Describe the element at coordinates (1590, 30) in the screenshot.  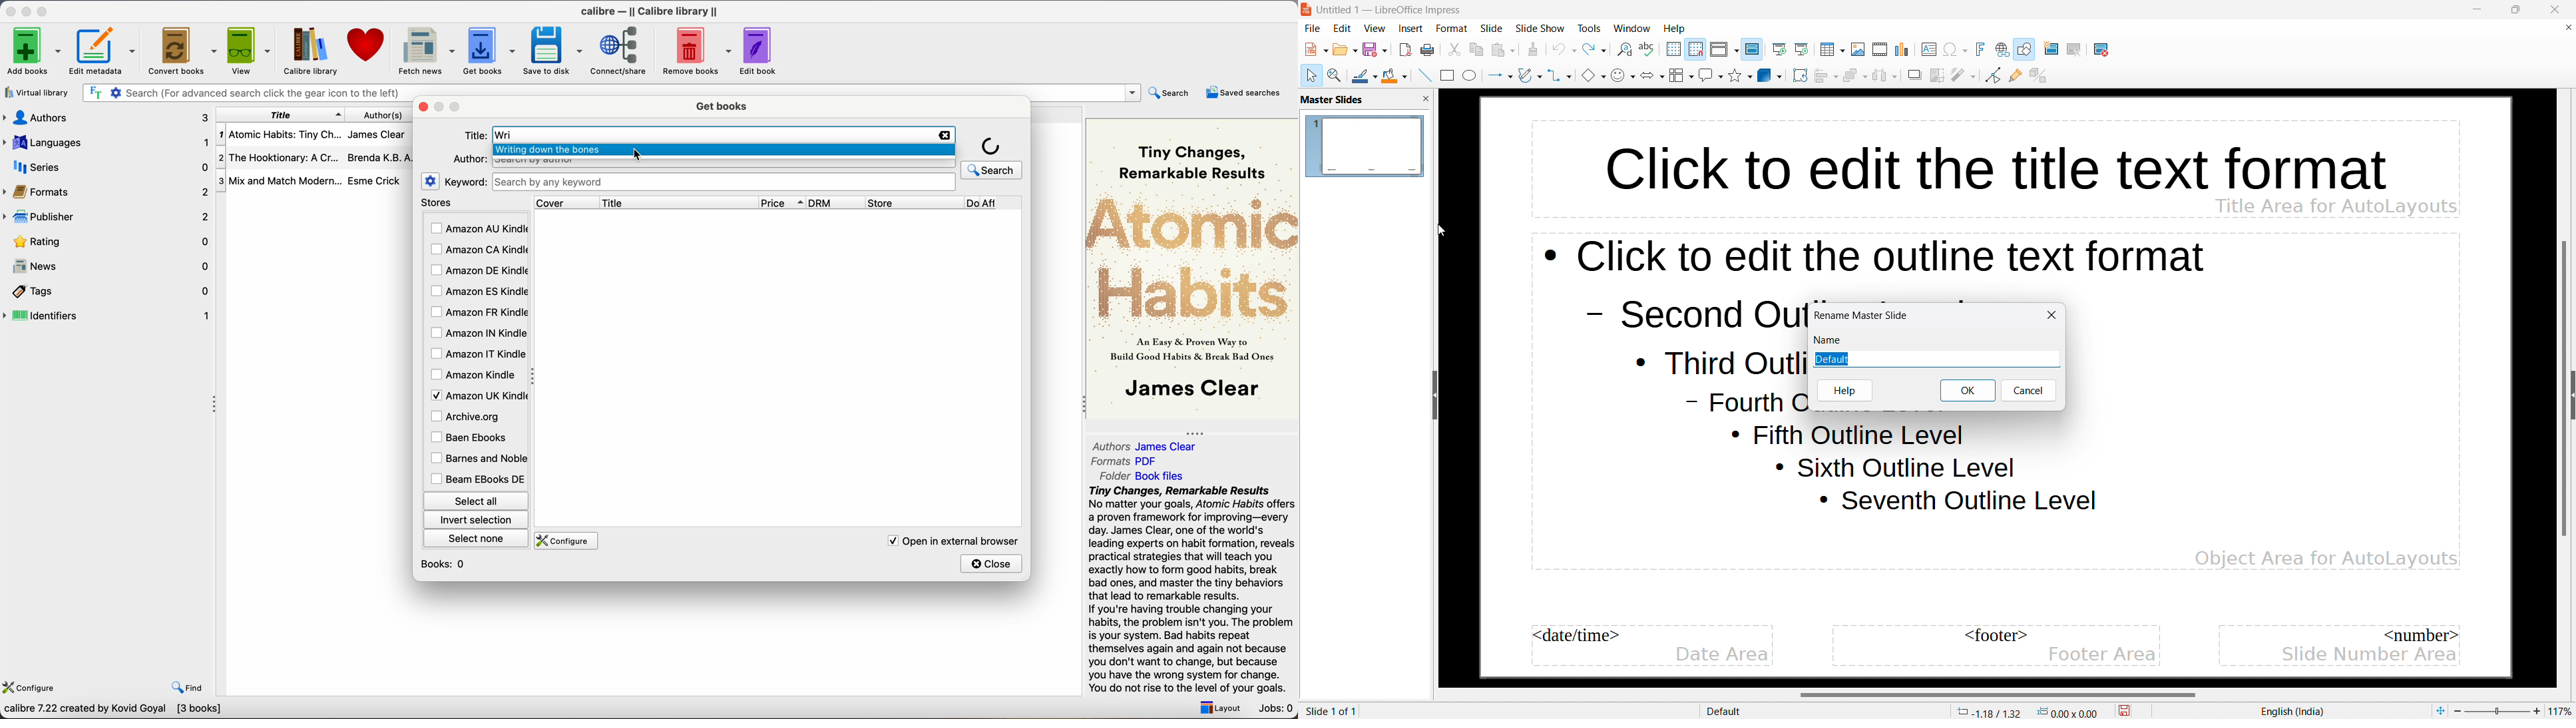
I see `Tools` at that location.